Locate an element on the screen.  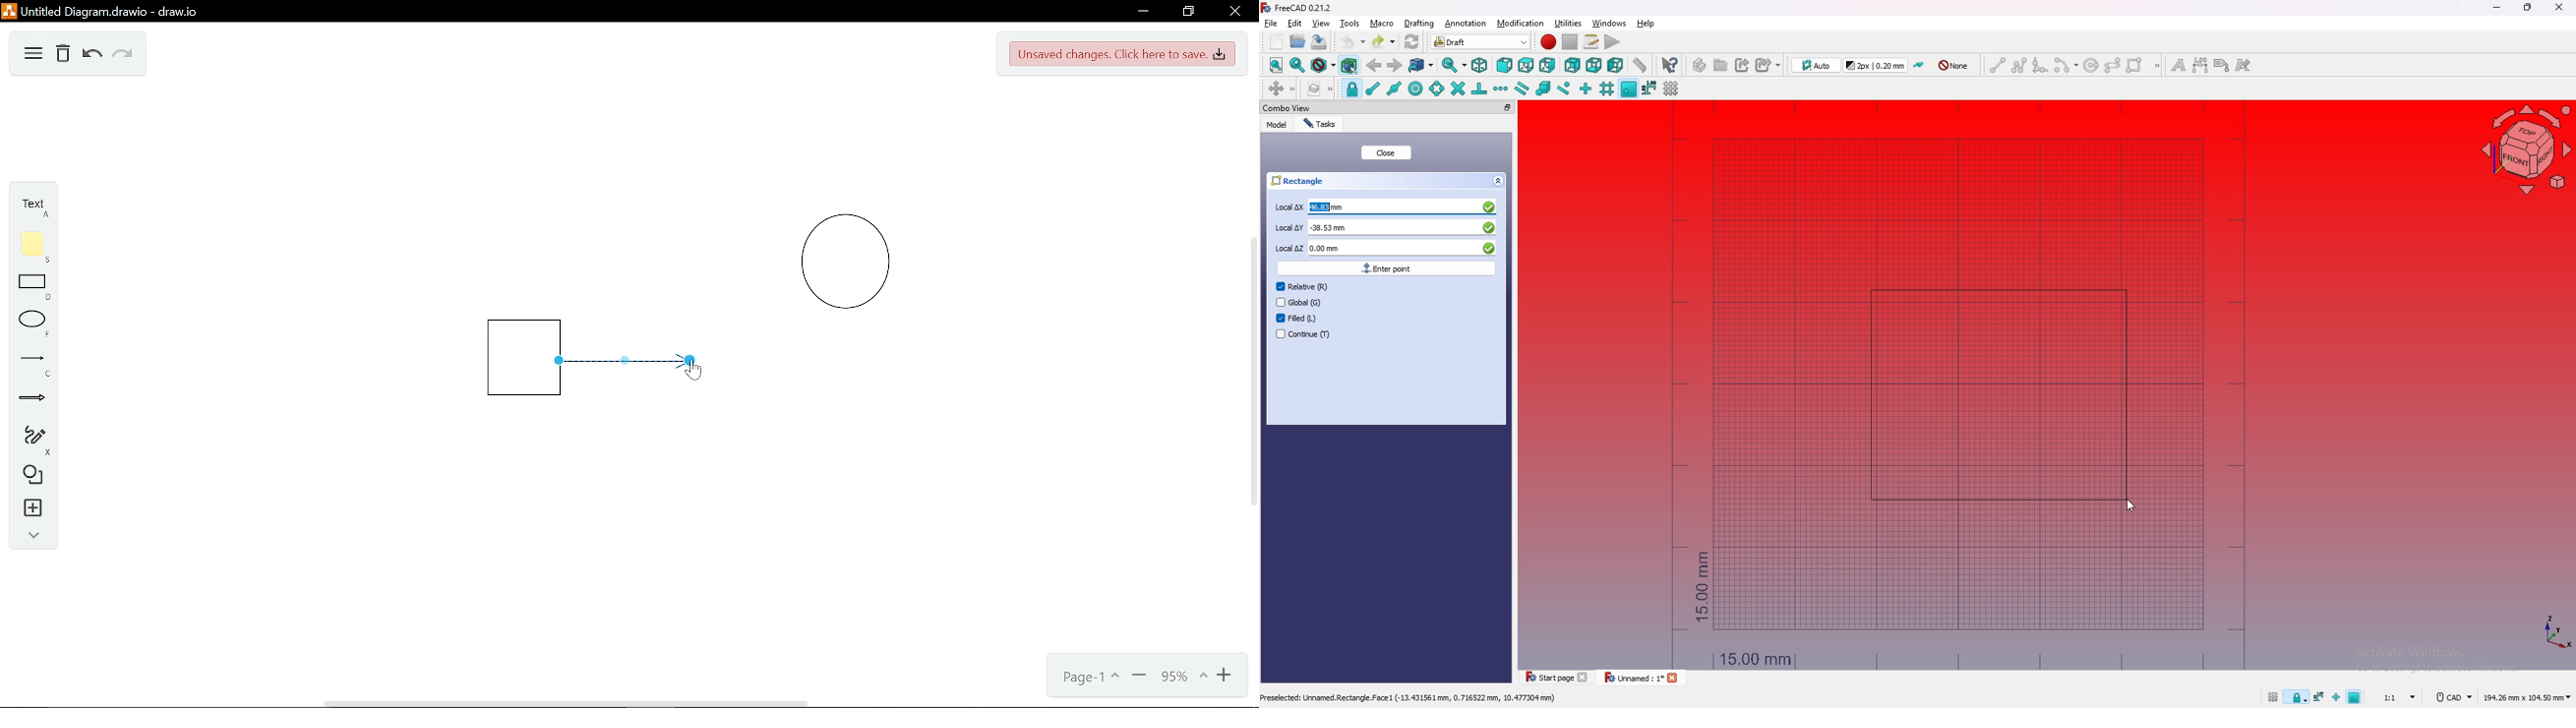
snap working plane is located at coordinates (2356, 696).